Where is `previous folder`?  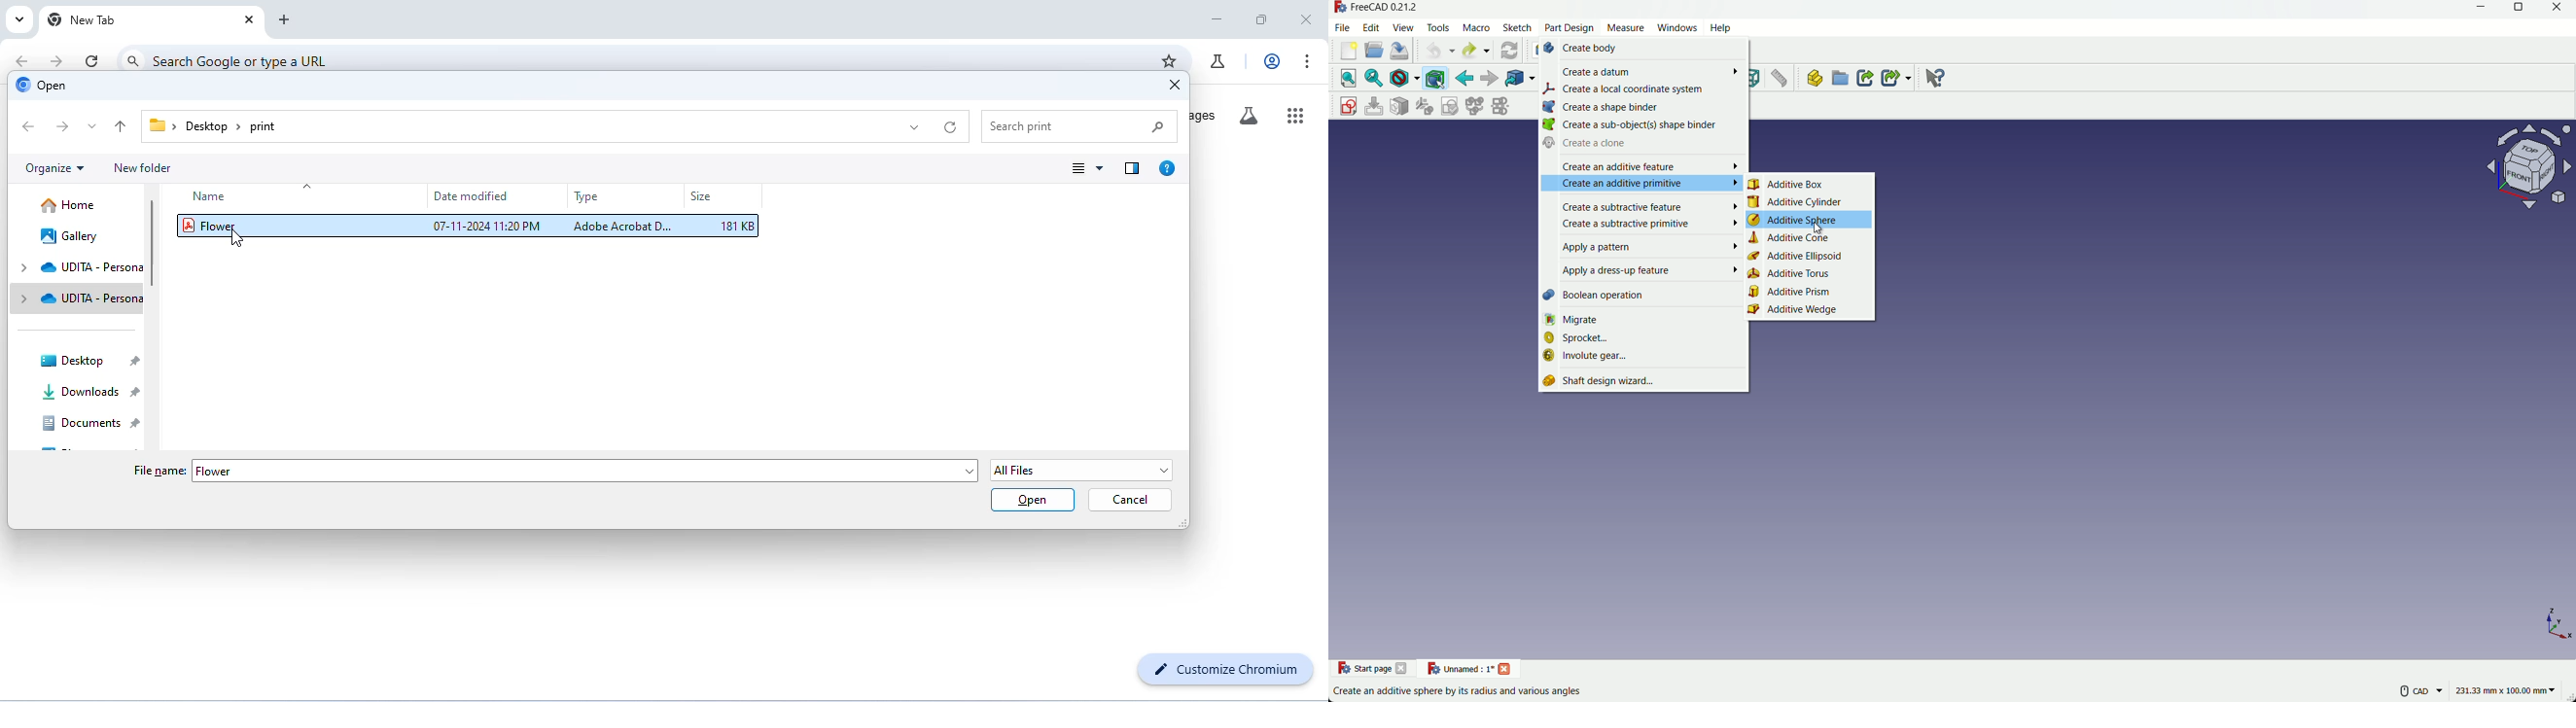 previous folder is located at coordinates (29, 125).